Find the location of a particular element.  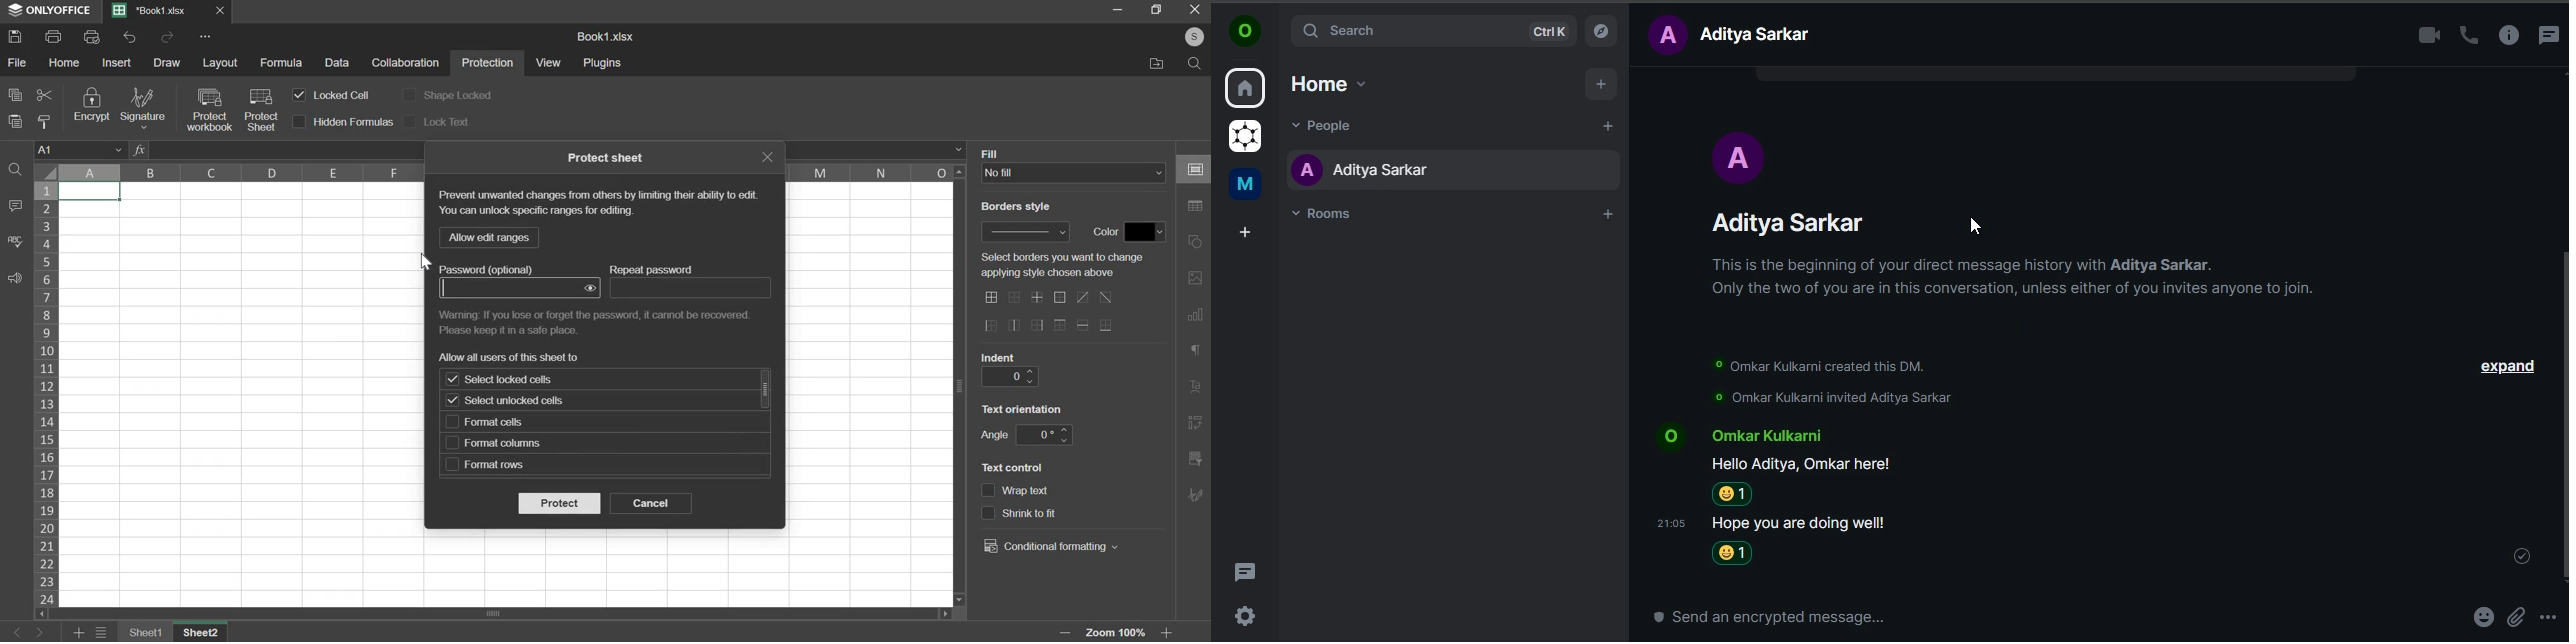

exit is located at coordinates (767, 157).